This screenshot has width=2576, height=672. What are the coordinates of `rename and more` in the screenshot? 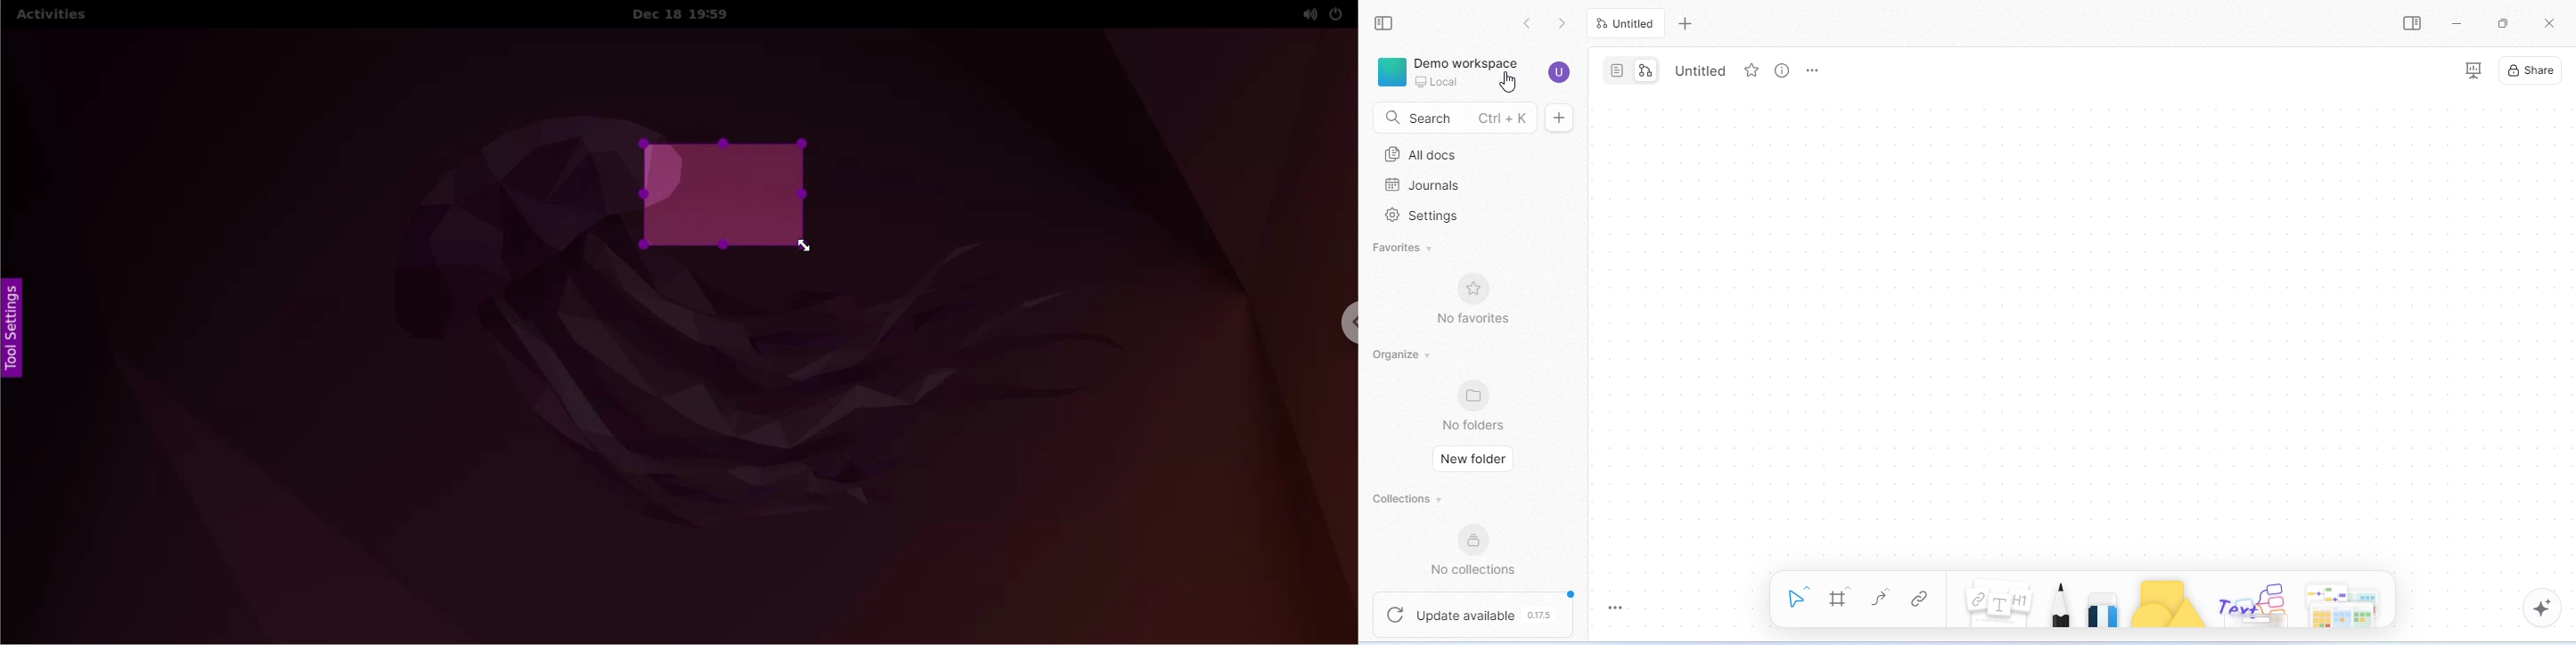 It's located at (1816, 69).